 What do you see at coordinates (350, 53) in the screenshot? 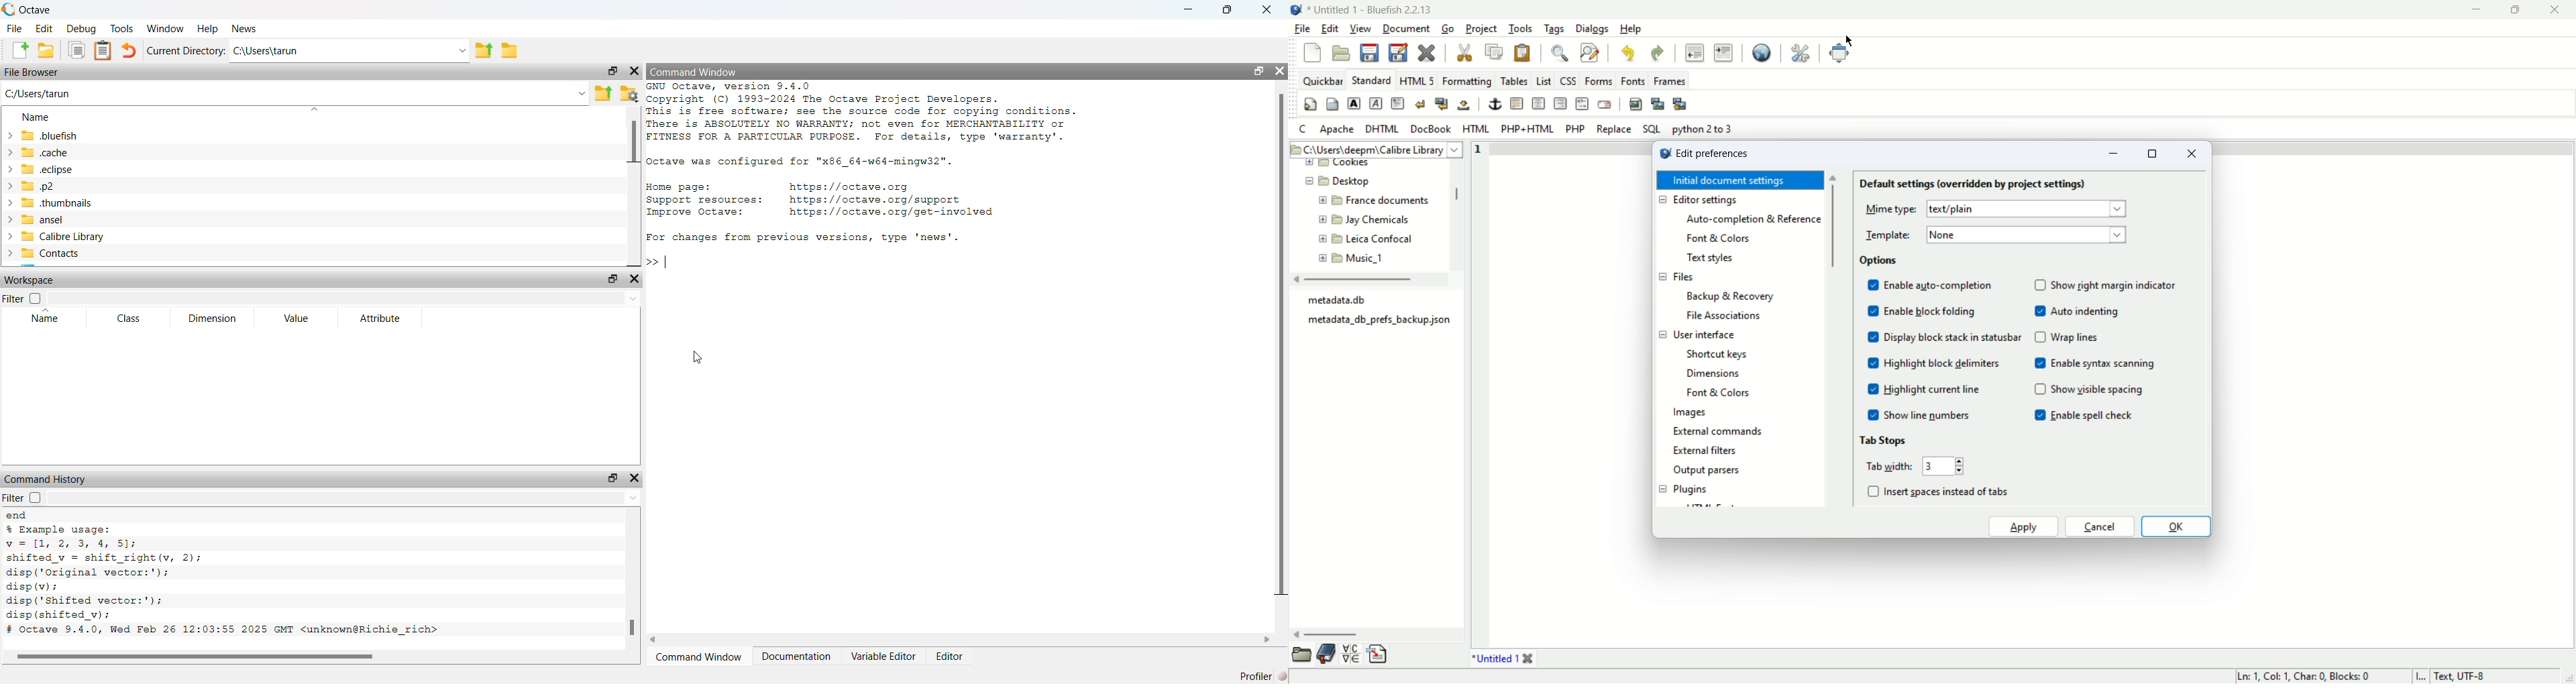
I see `enter directory name` at bounding box center [350, 53].